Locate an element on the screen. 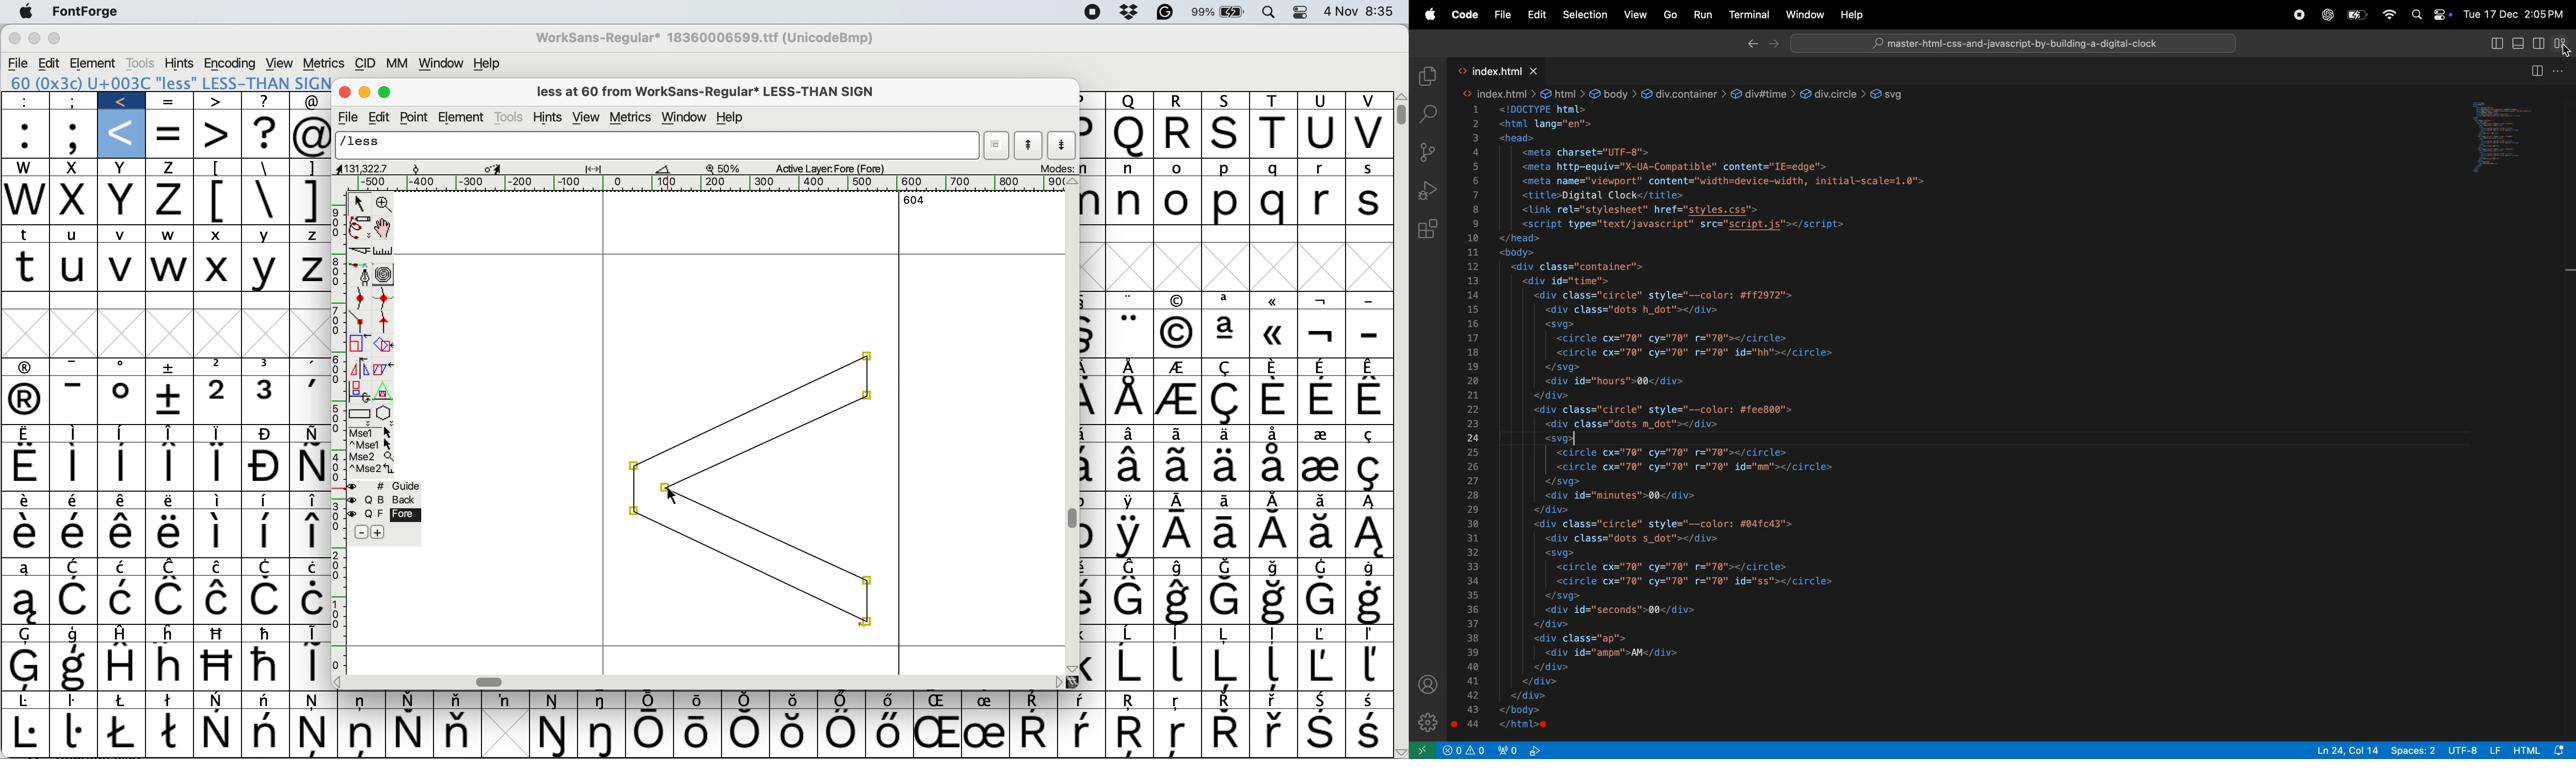 The height and width of the screenshot is (784, 2576). Symbol is located at coordinates (1091, 300).